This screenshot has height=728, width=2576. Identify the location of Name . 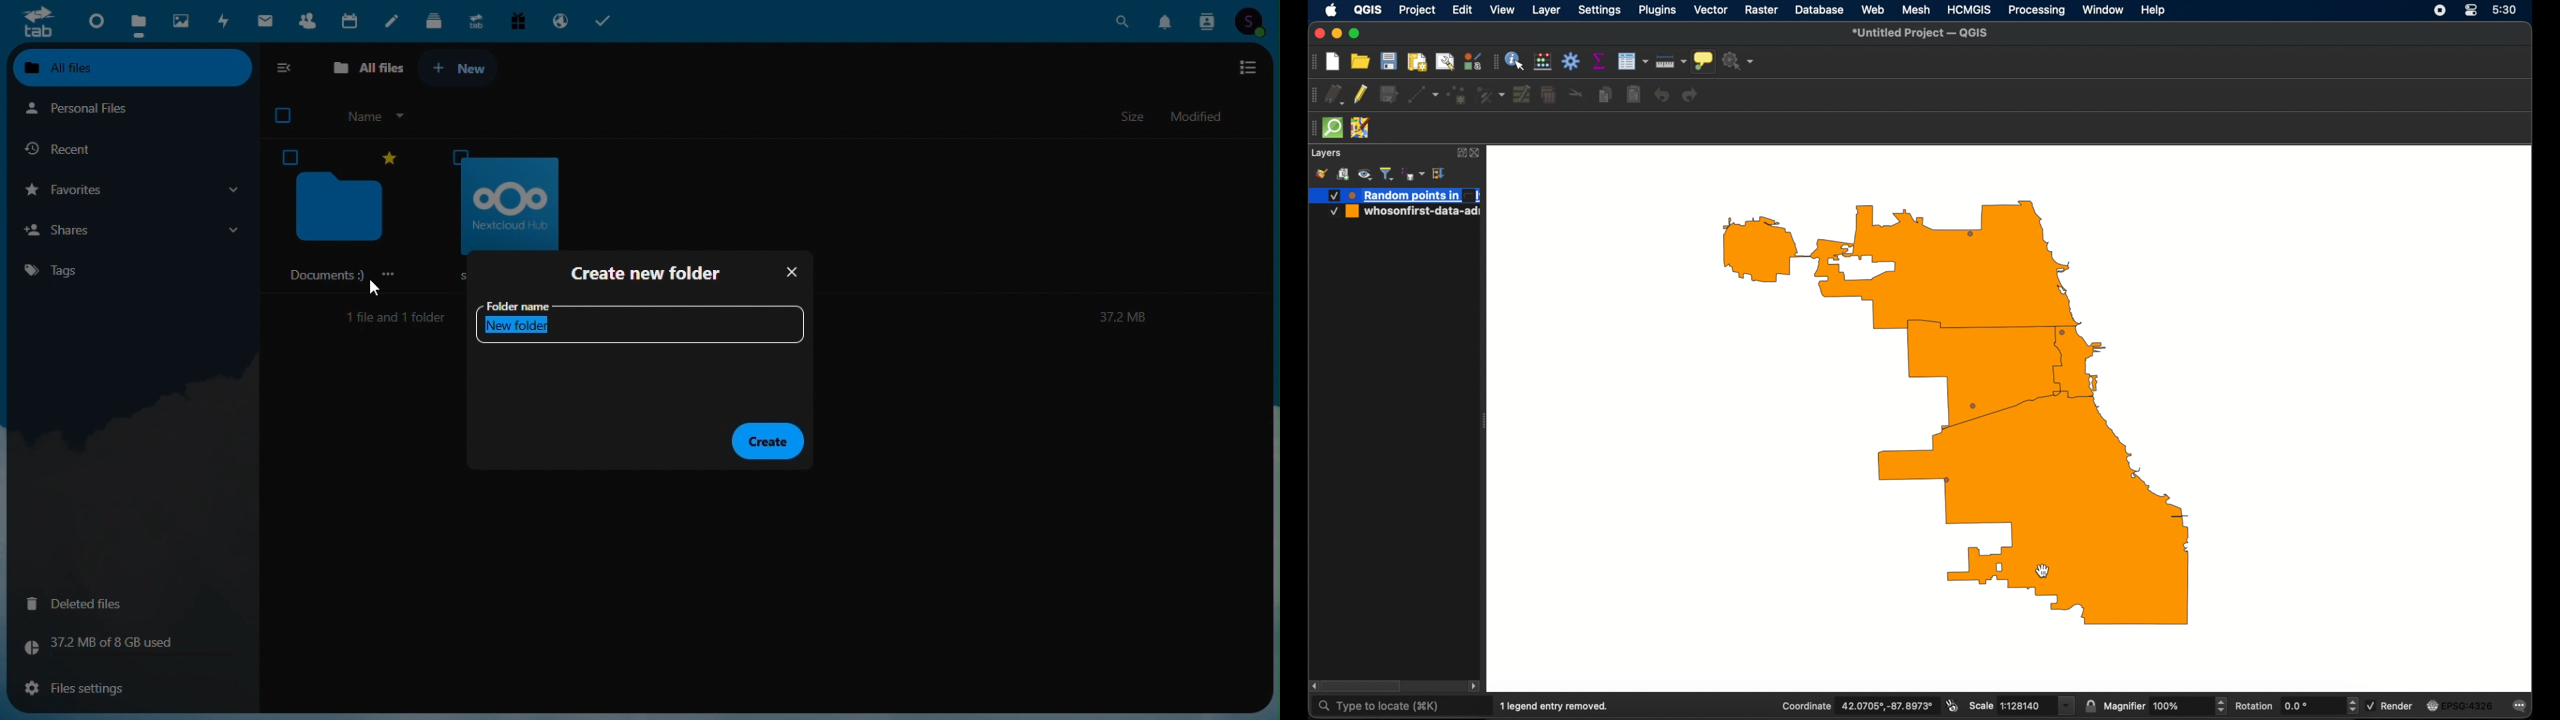
(368, 120).